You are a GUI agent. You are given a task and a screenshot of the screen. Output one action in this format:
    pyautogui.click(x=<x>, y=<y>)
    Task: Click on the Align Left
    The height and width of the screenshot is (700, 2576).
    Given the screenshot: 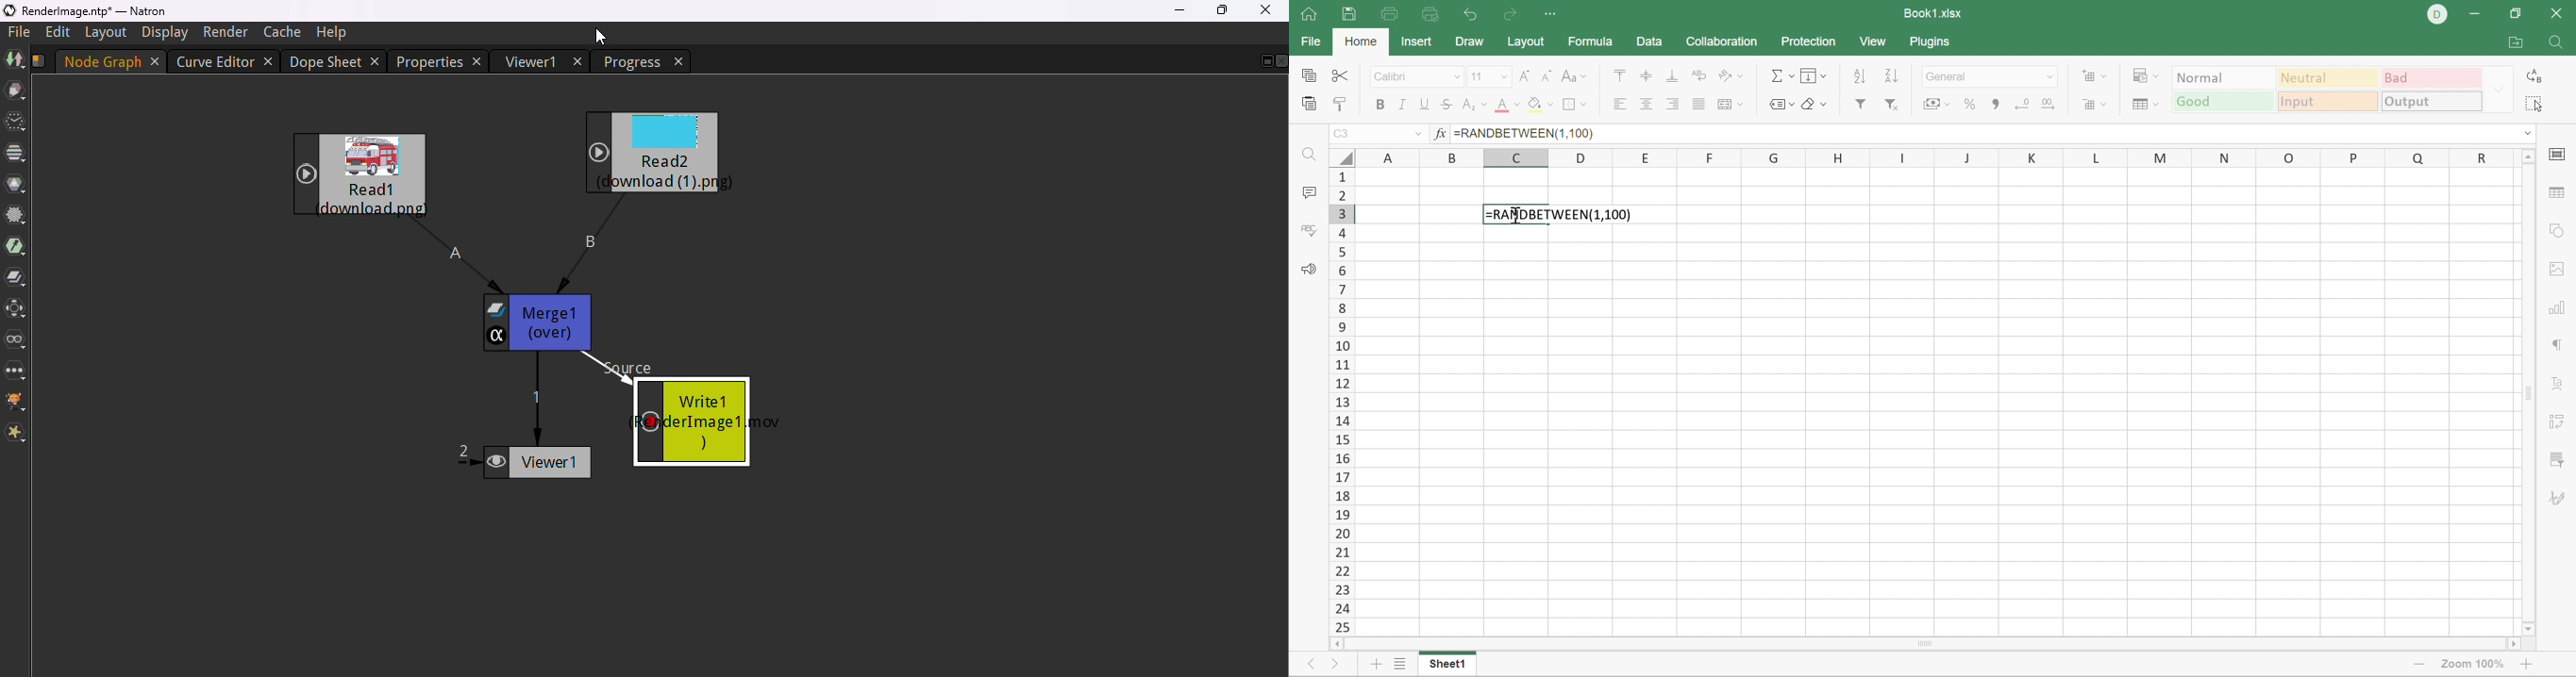 What is the action you would take?
    pyautogui.click(x=1617, y=104)
    